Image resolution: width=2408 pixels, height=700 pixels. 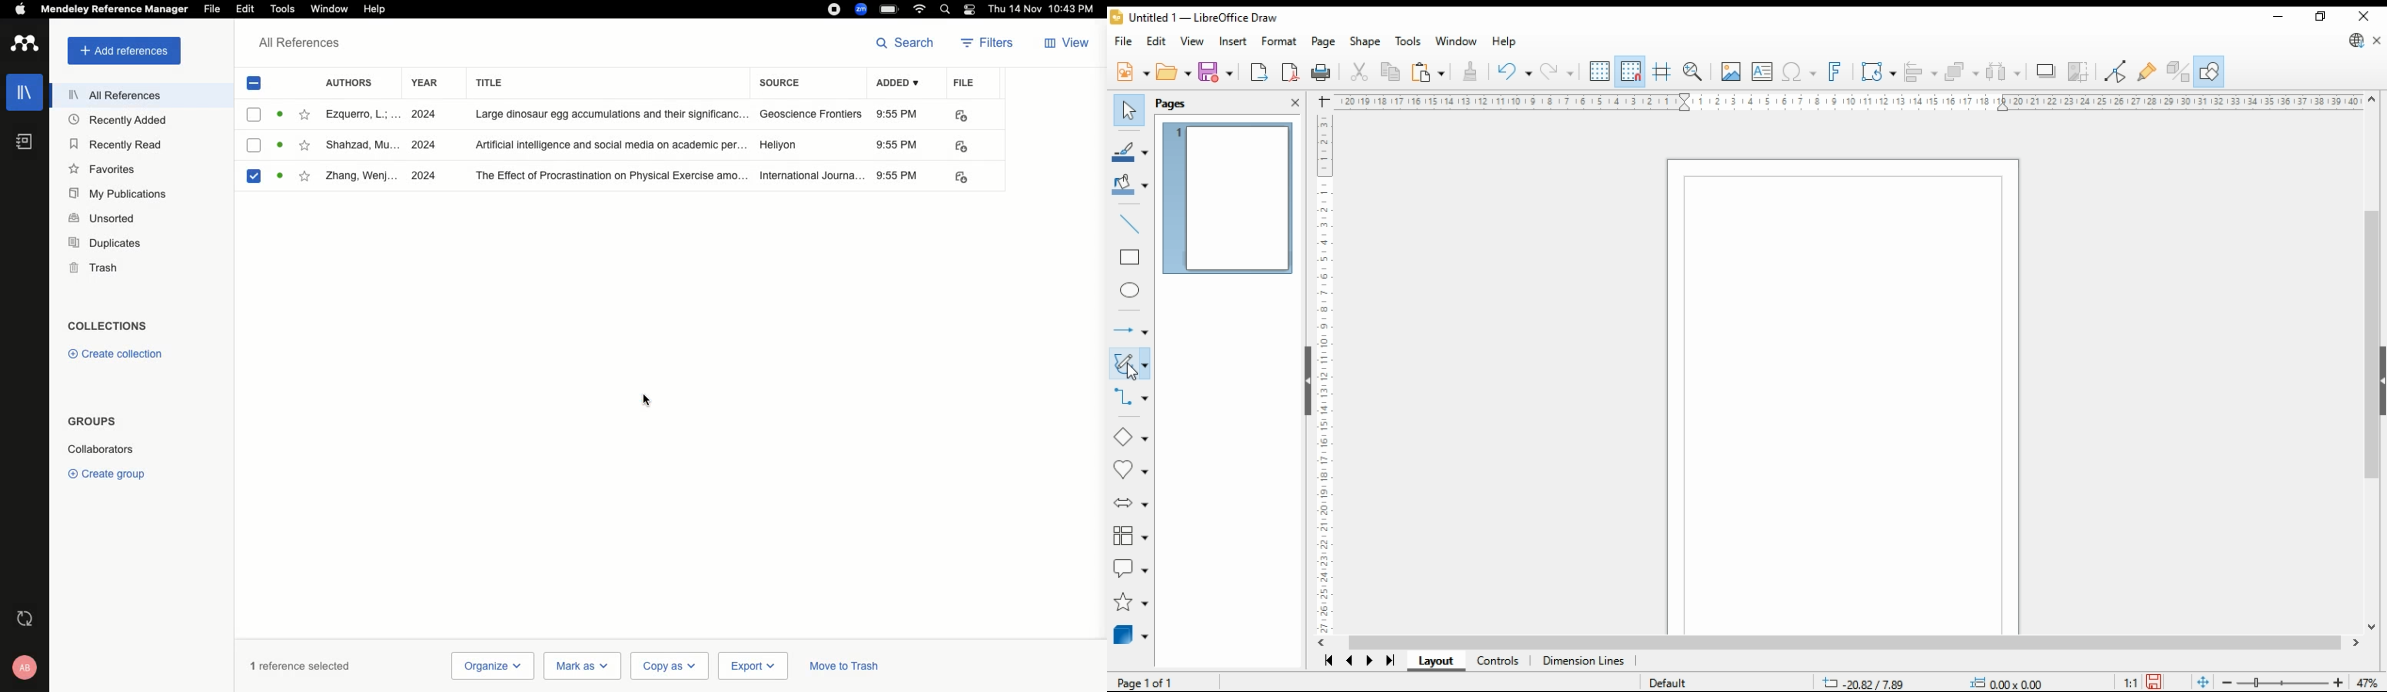 I want to click on show draw functions, so click(x=2210, y=71).